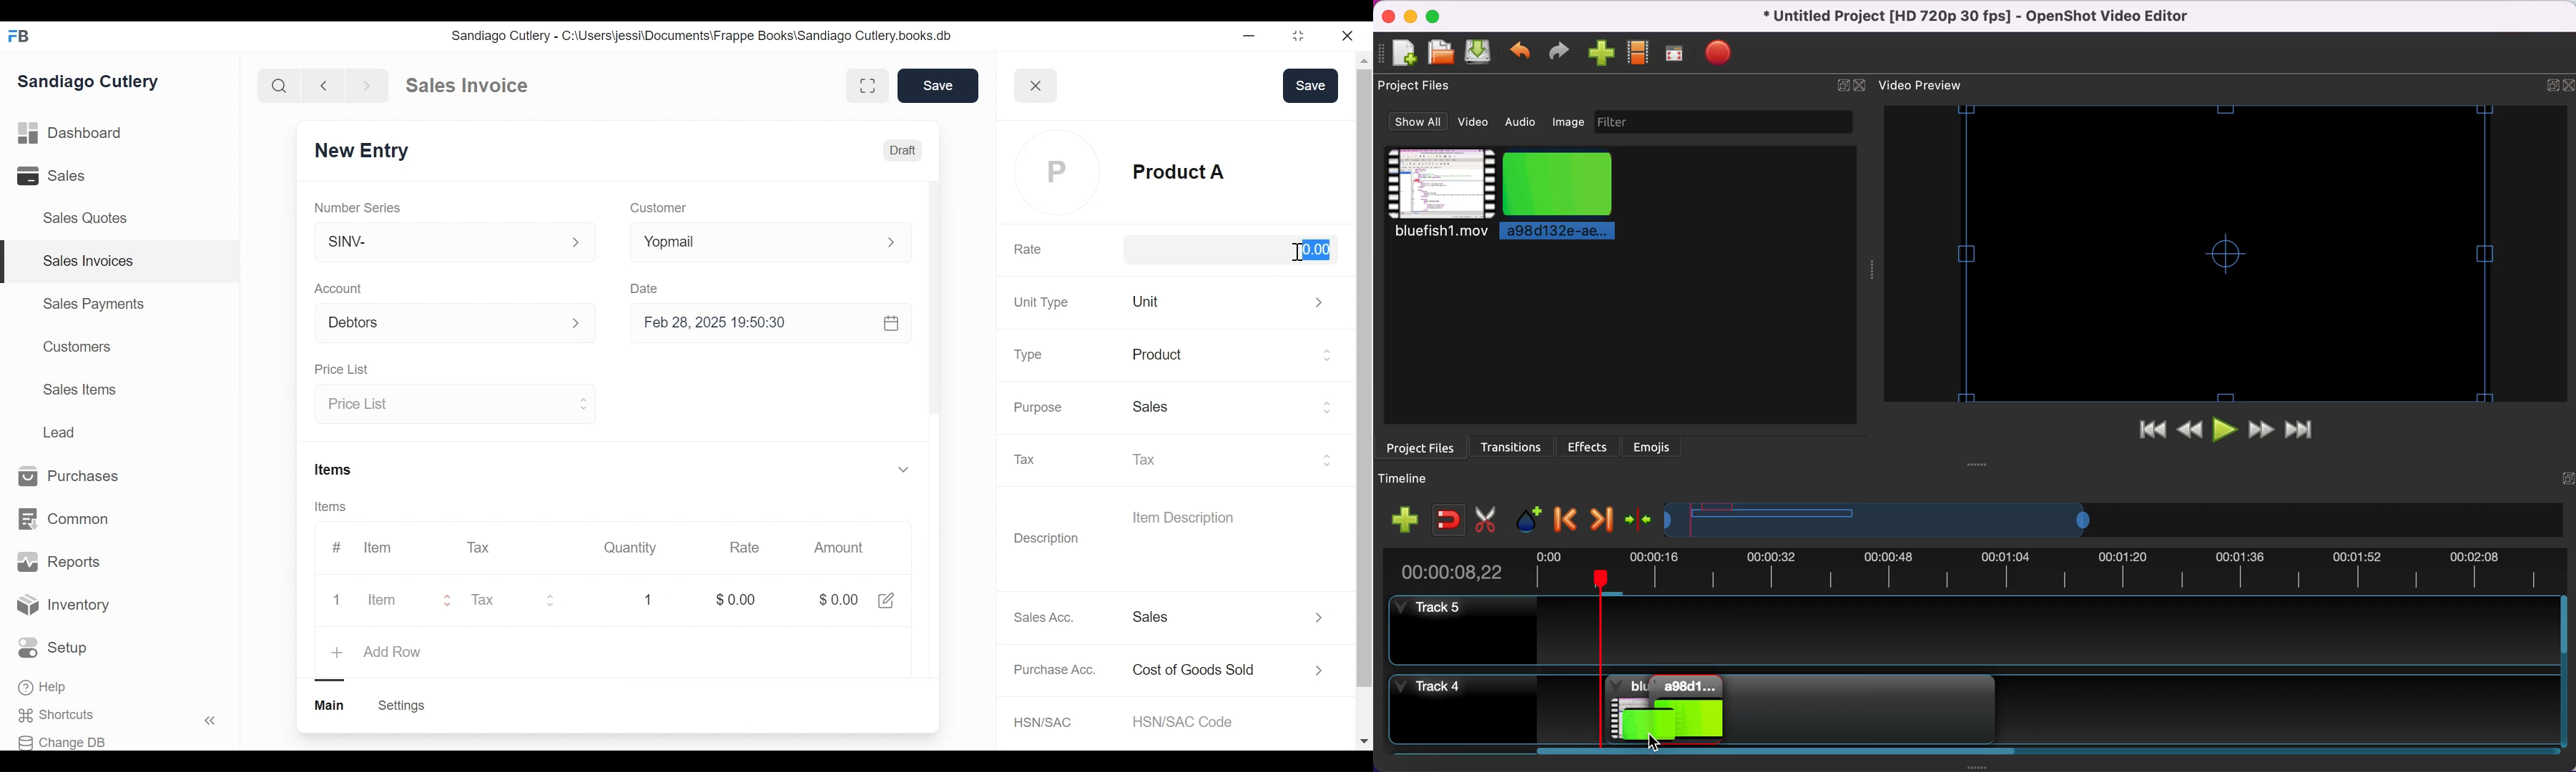 This screenshot has width=2576, height=784. I want to click on Setup, so click(53, 648).